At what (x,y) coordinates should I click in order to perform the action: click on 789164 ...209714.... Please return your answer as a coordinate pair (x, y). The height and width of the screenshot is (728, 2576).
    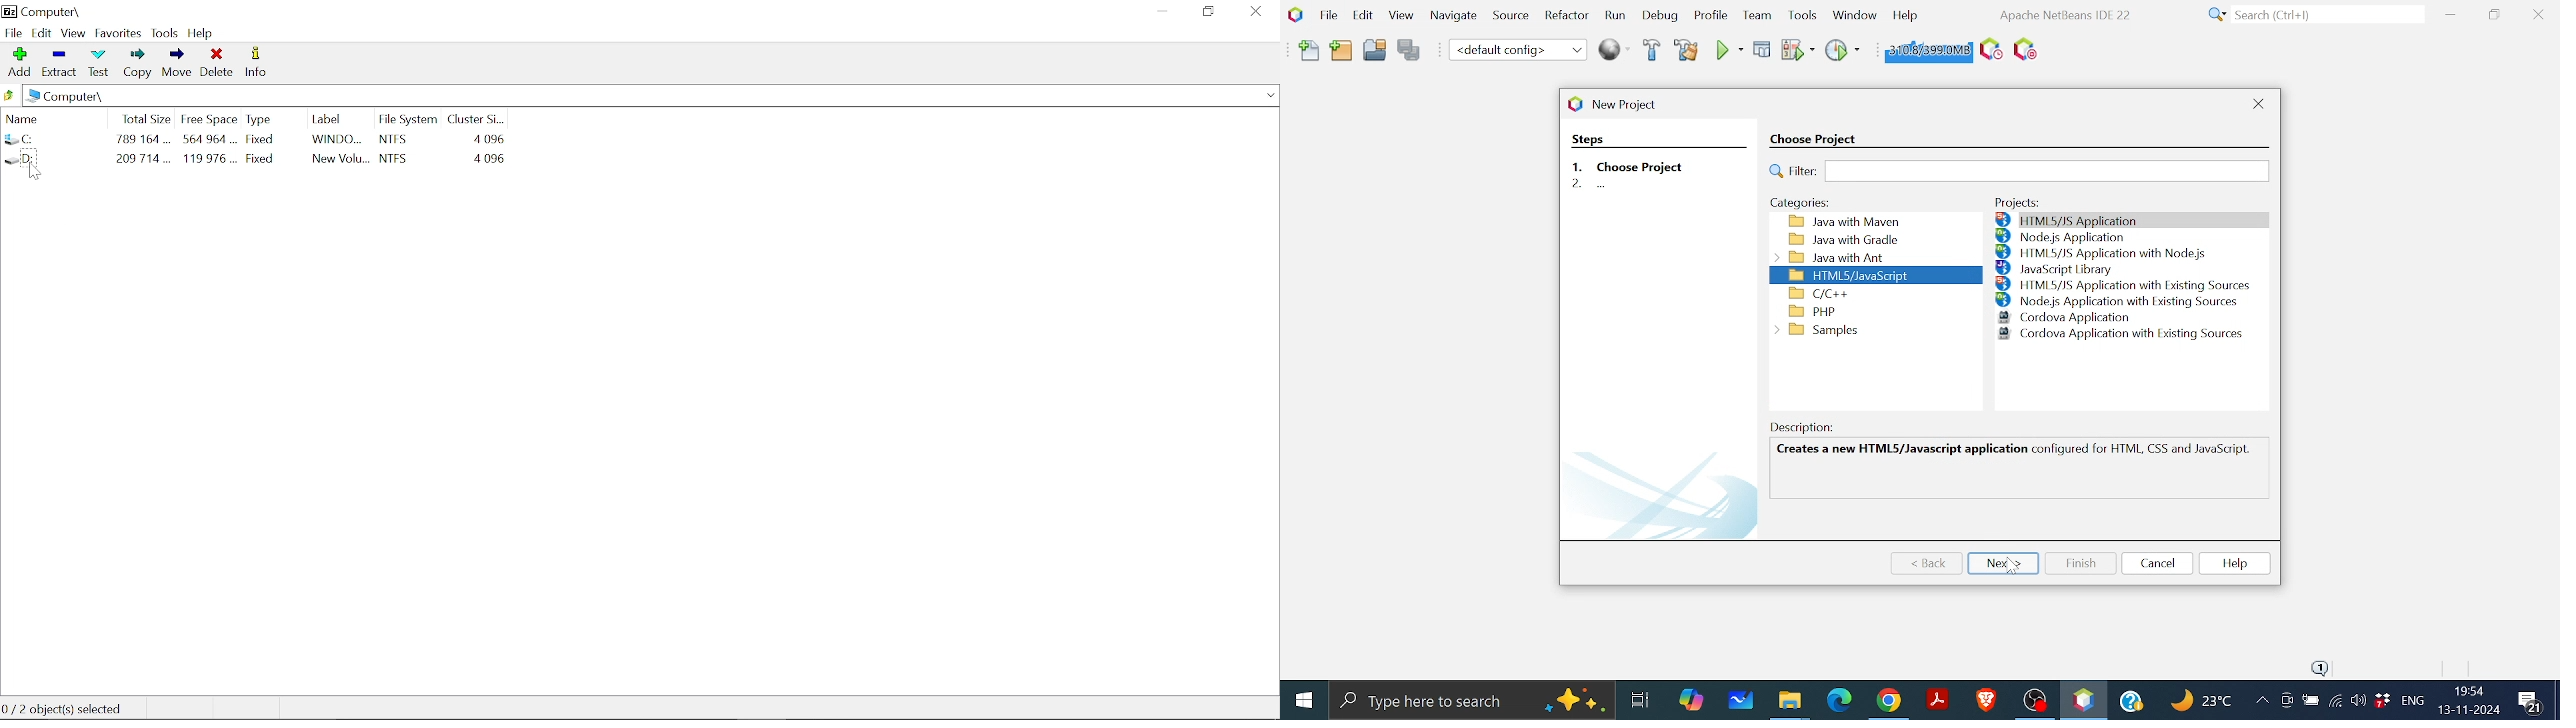
    Looking at the image, I should click on (144, 150).